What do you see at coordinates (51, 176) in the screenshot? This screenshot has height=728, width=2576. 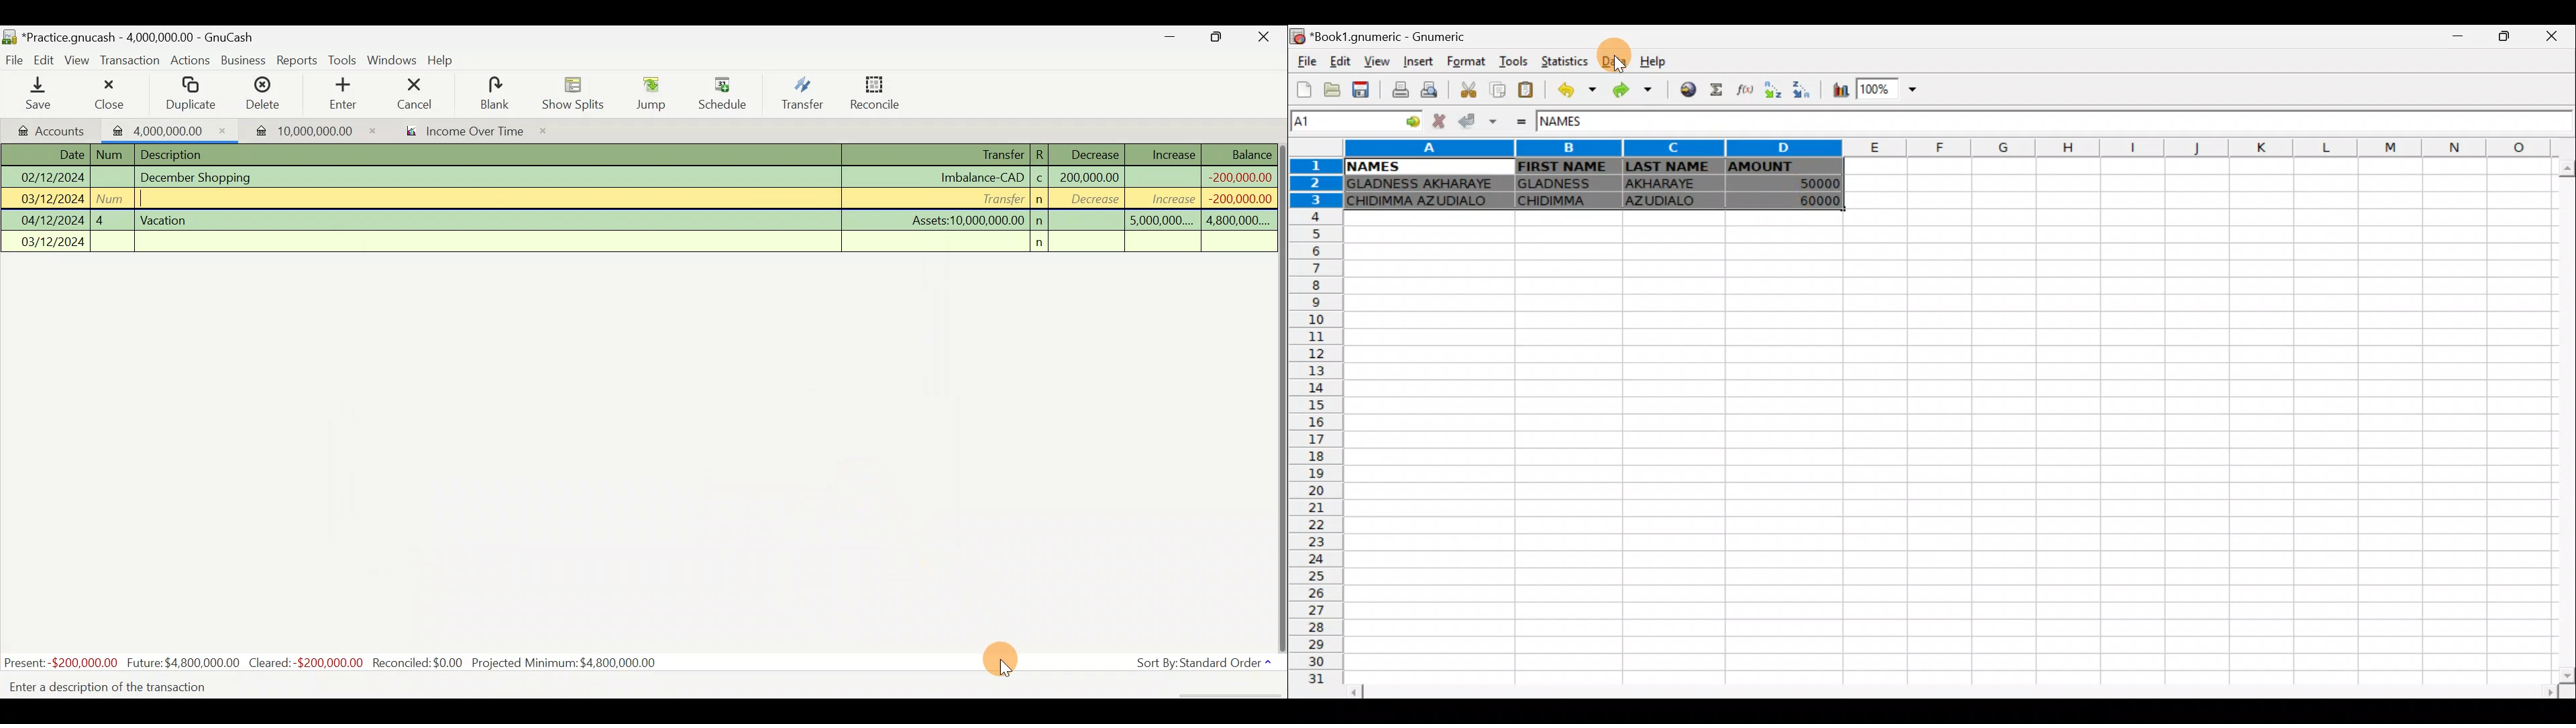 I see `02/12/2024` at bounding box center [51, 176].